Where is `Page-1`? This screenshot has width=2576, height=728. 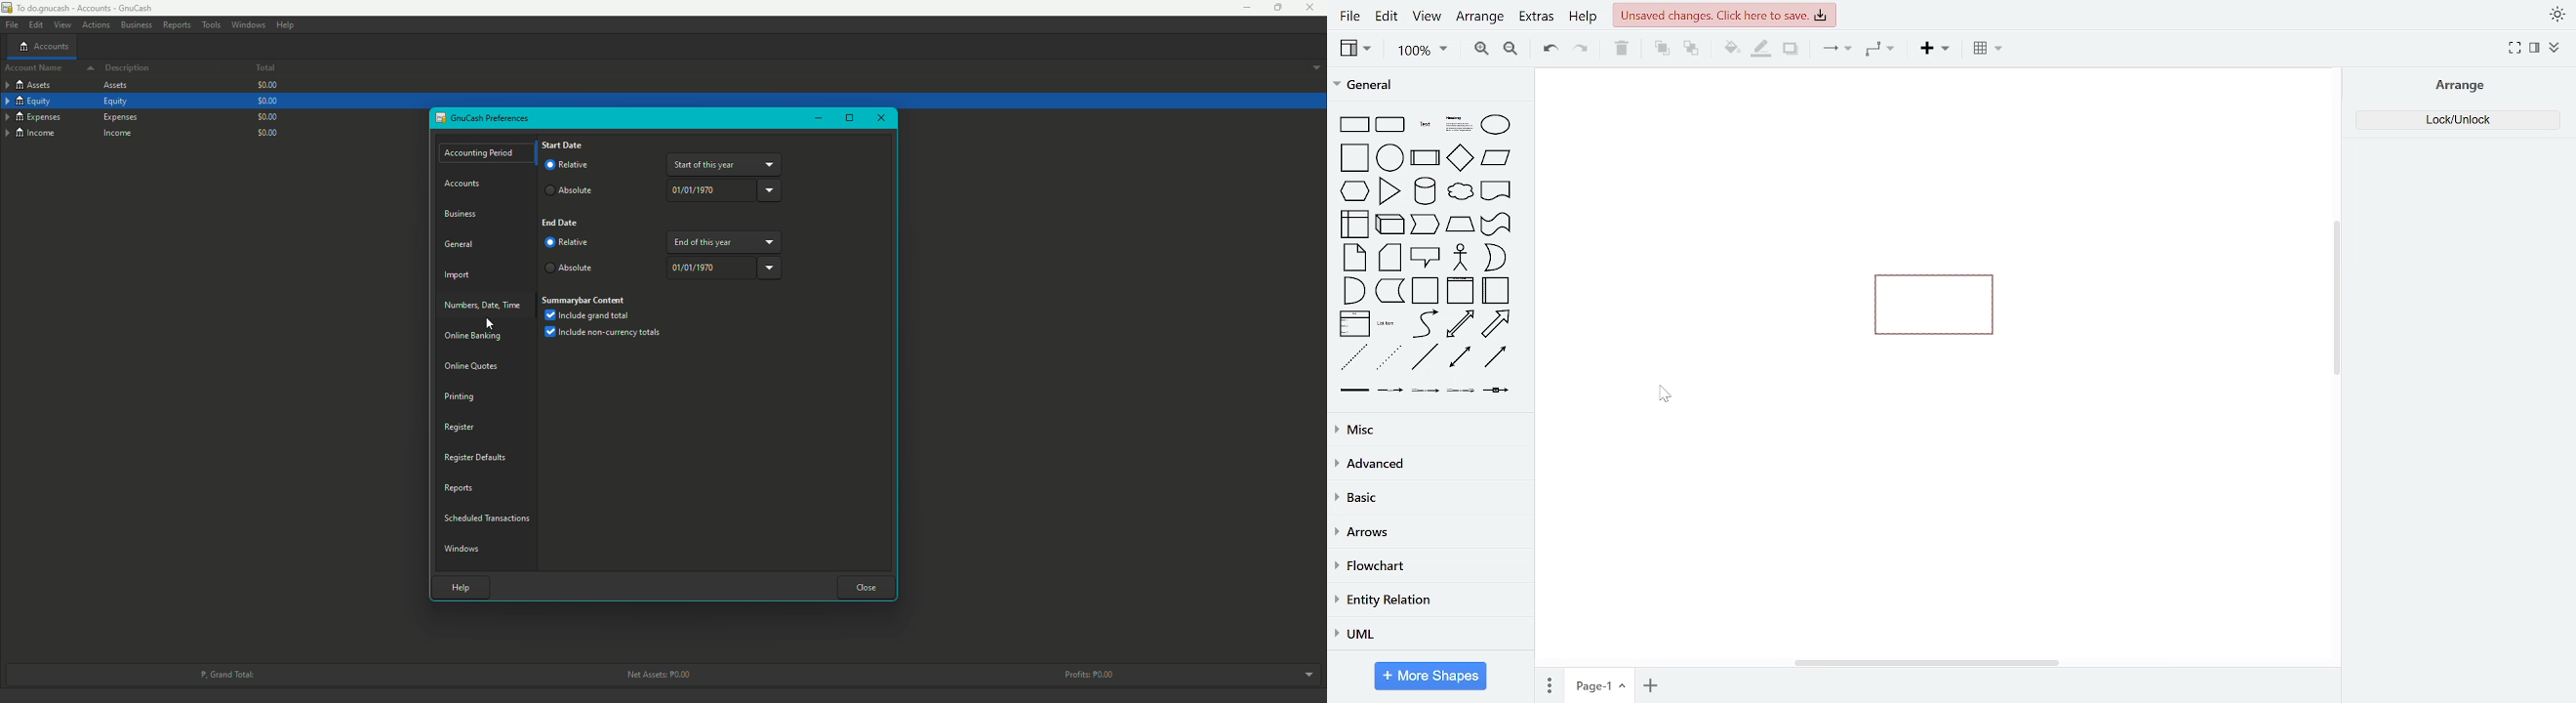 Page-1 is located at coordinates (1600, 686).